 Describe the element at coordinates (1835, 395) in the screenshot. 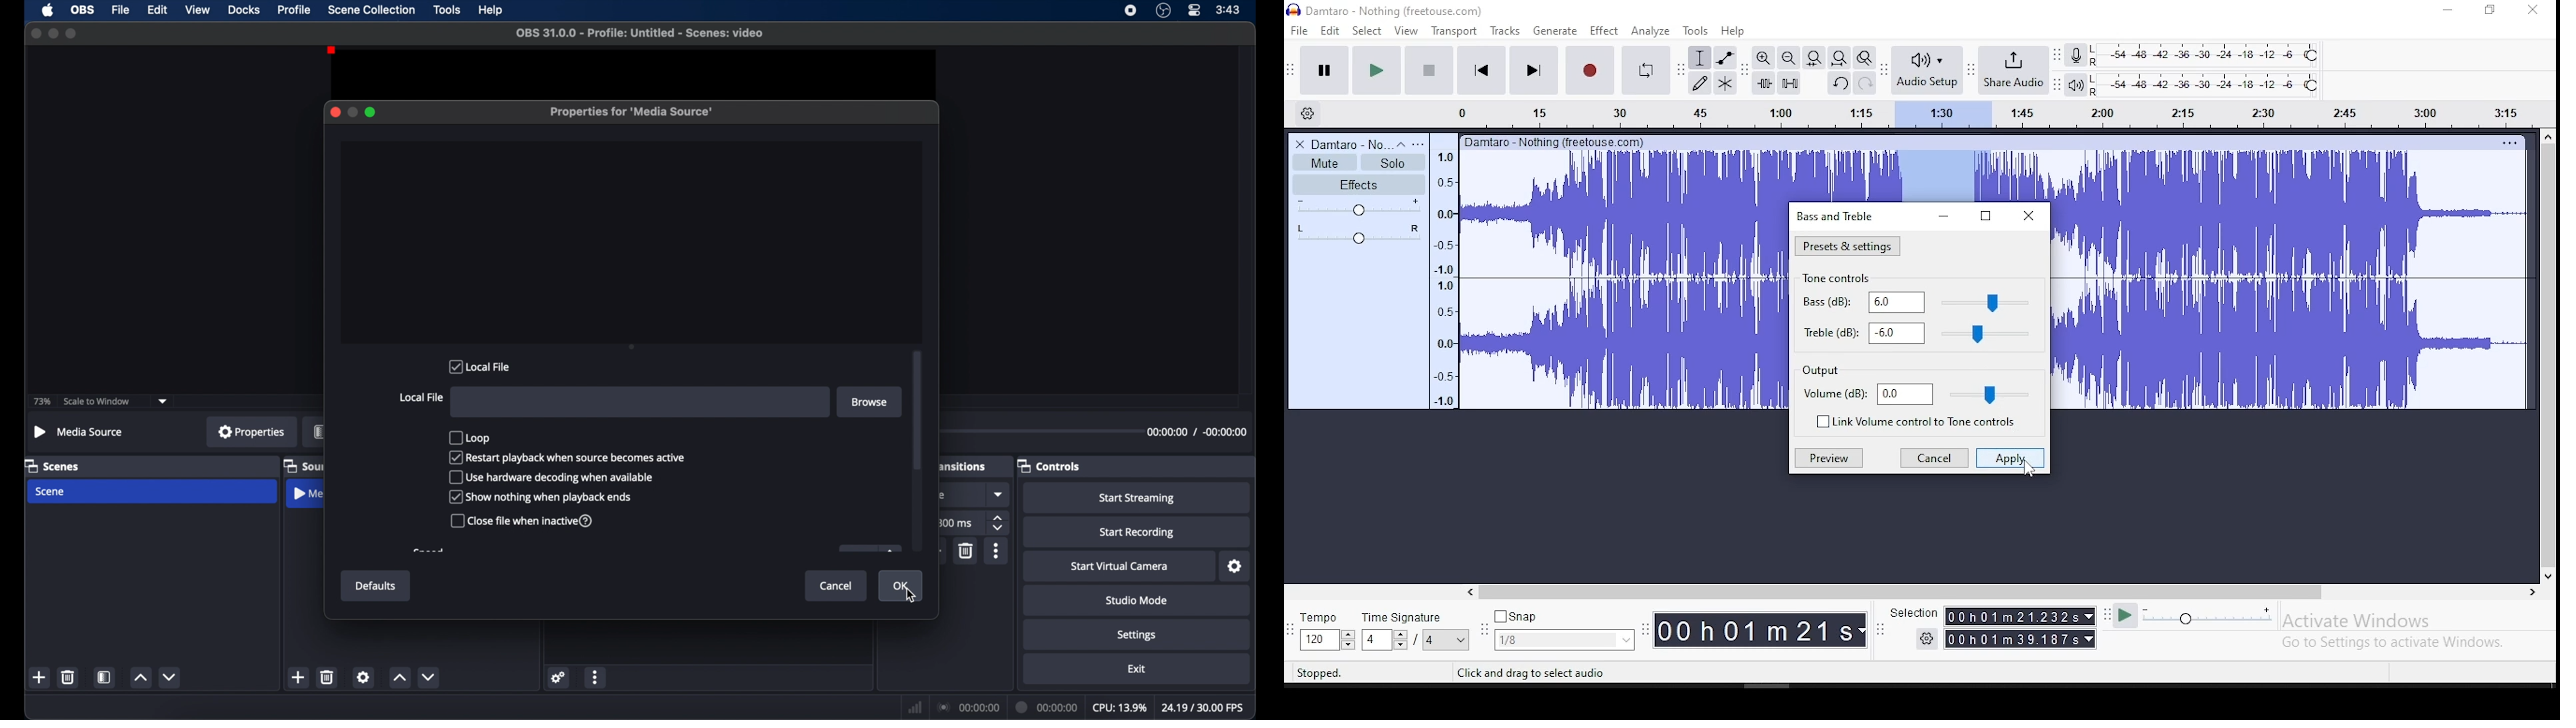

I see `volume(dB)` at that location.